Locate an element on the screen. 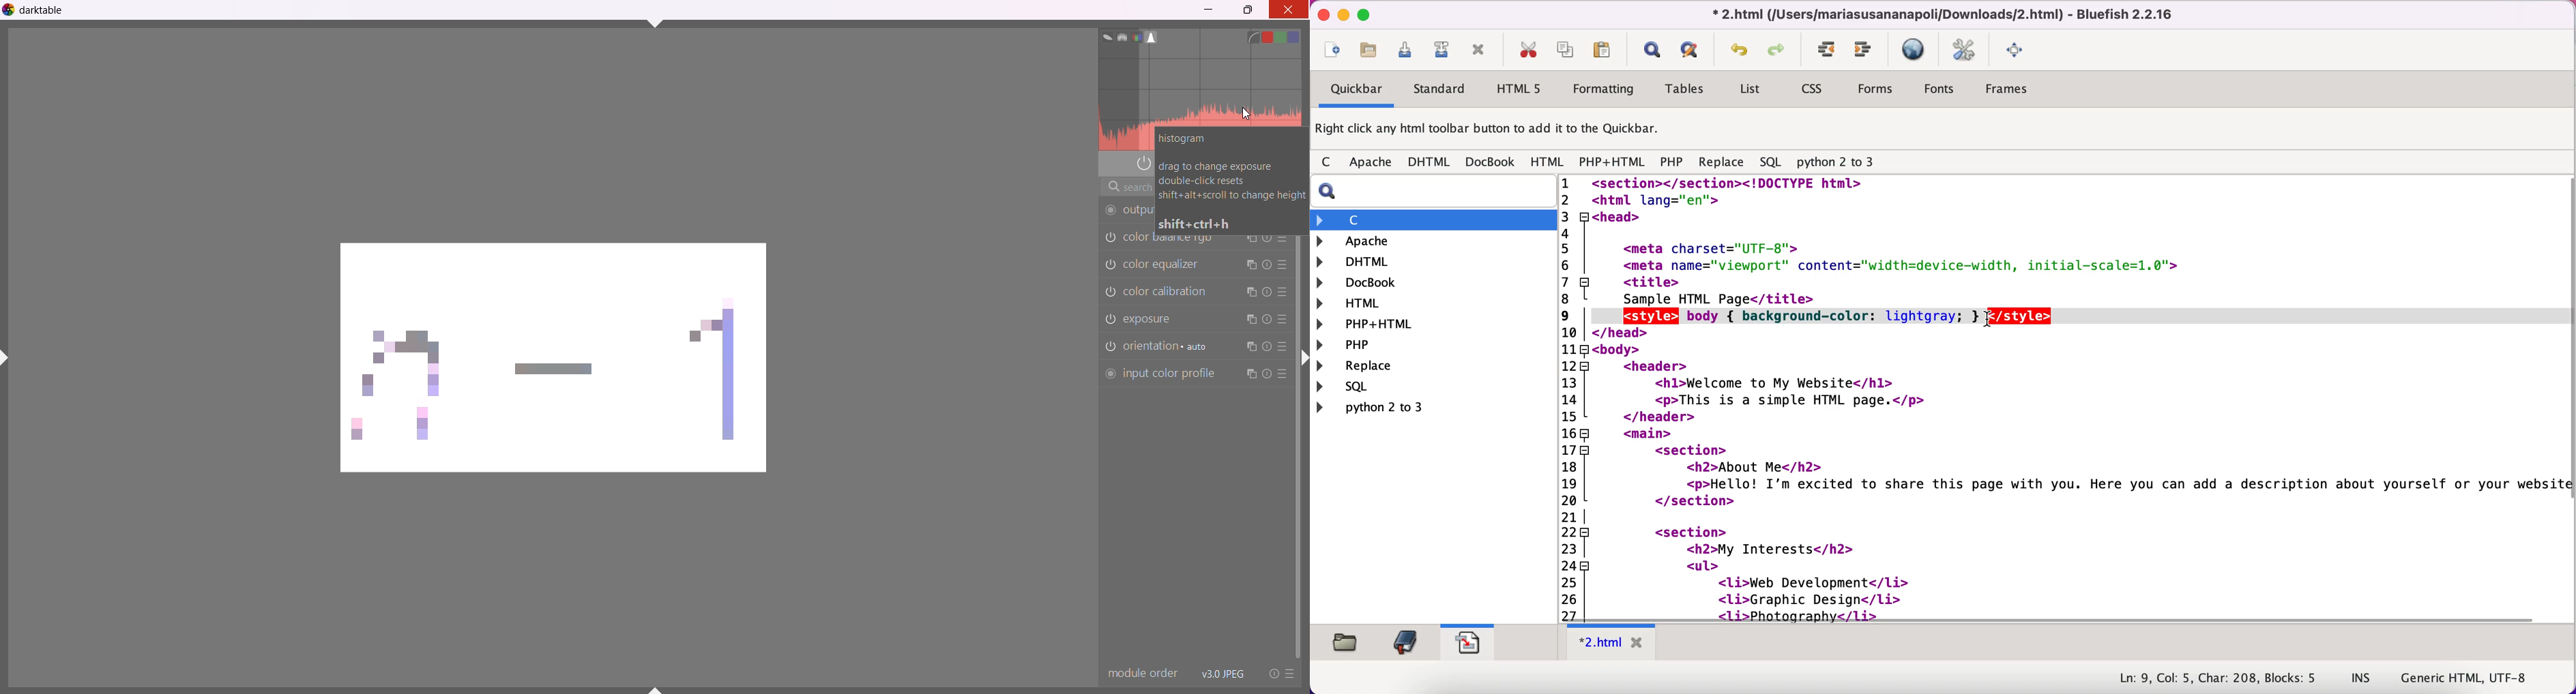 This screenshot has width=2576, height=700. php is located at coordinates (1372, 345).